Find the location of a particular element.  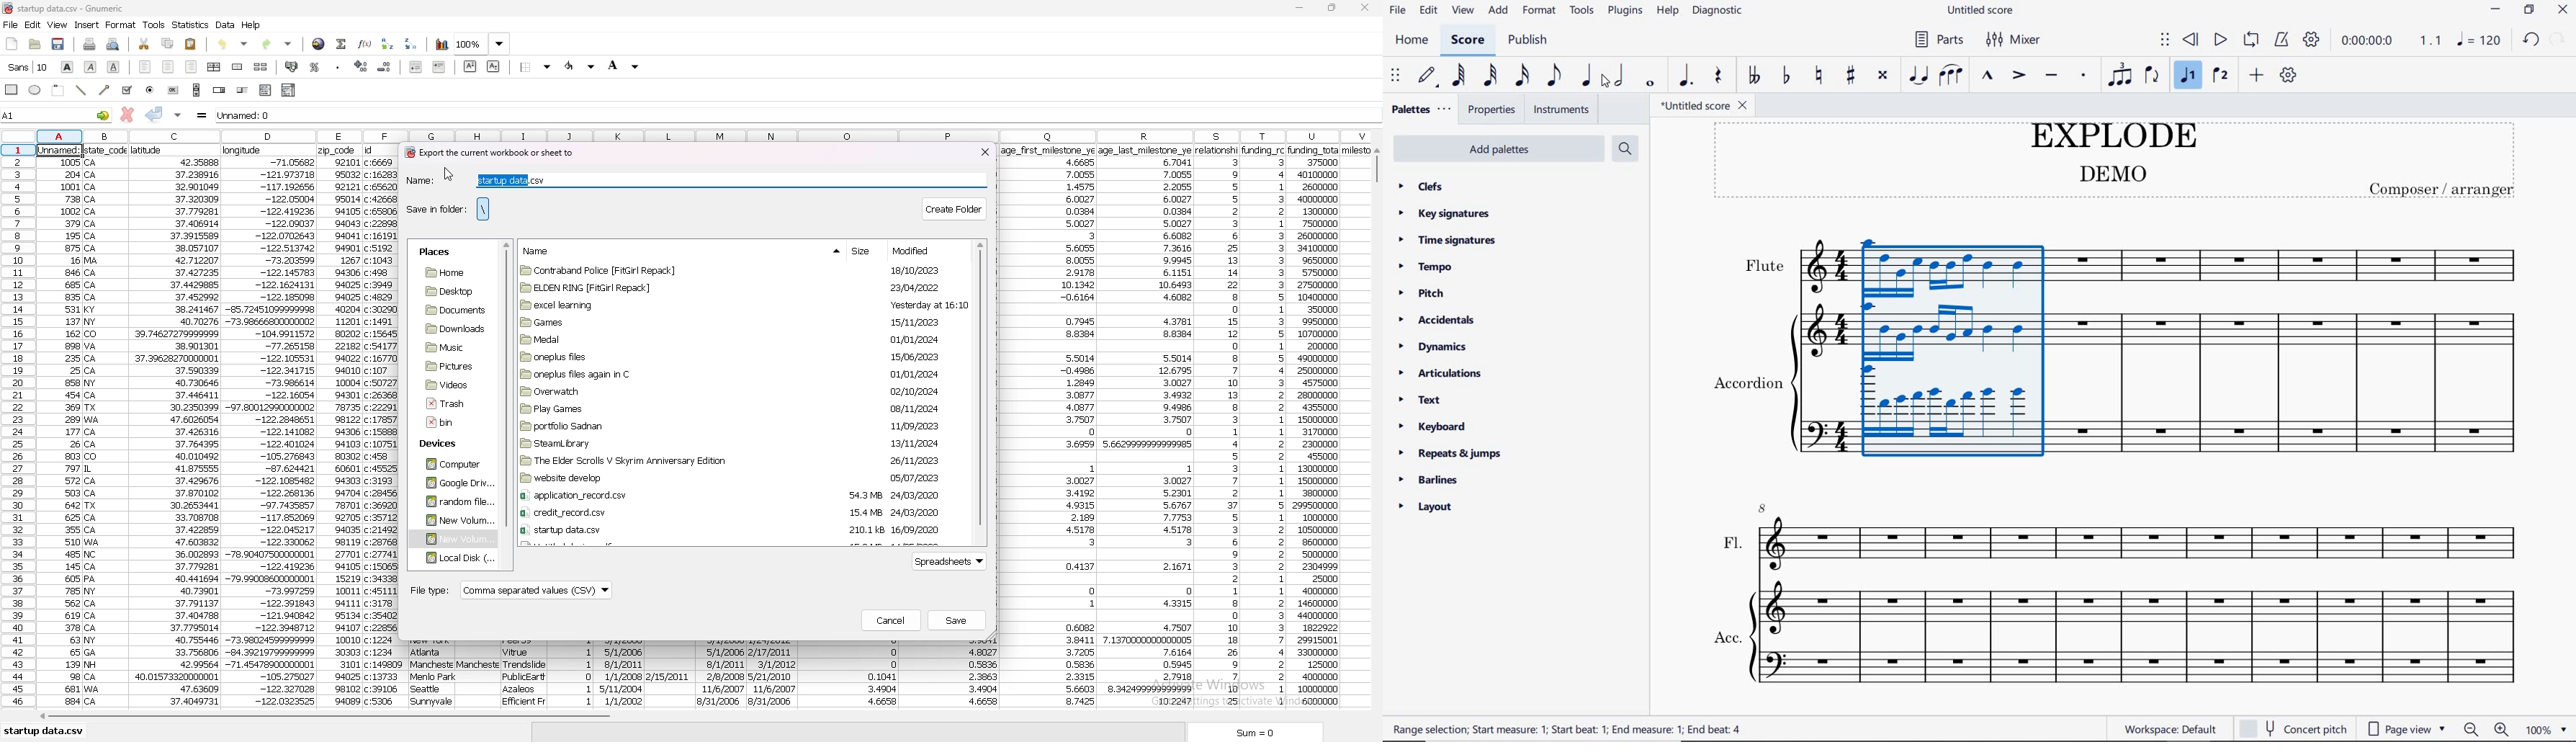

decrease decimals is located at coordinates (385, 67).